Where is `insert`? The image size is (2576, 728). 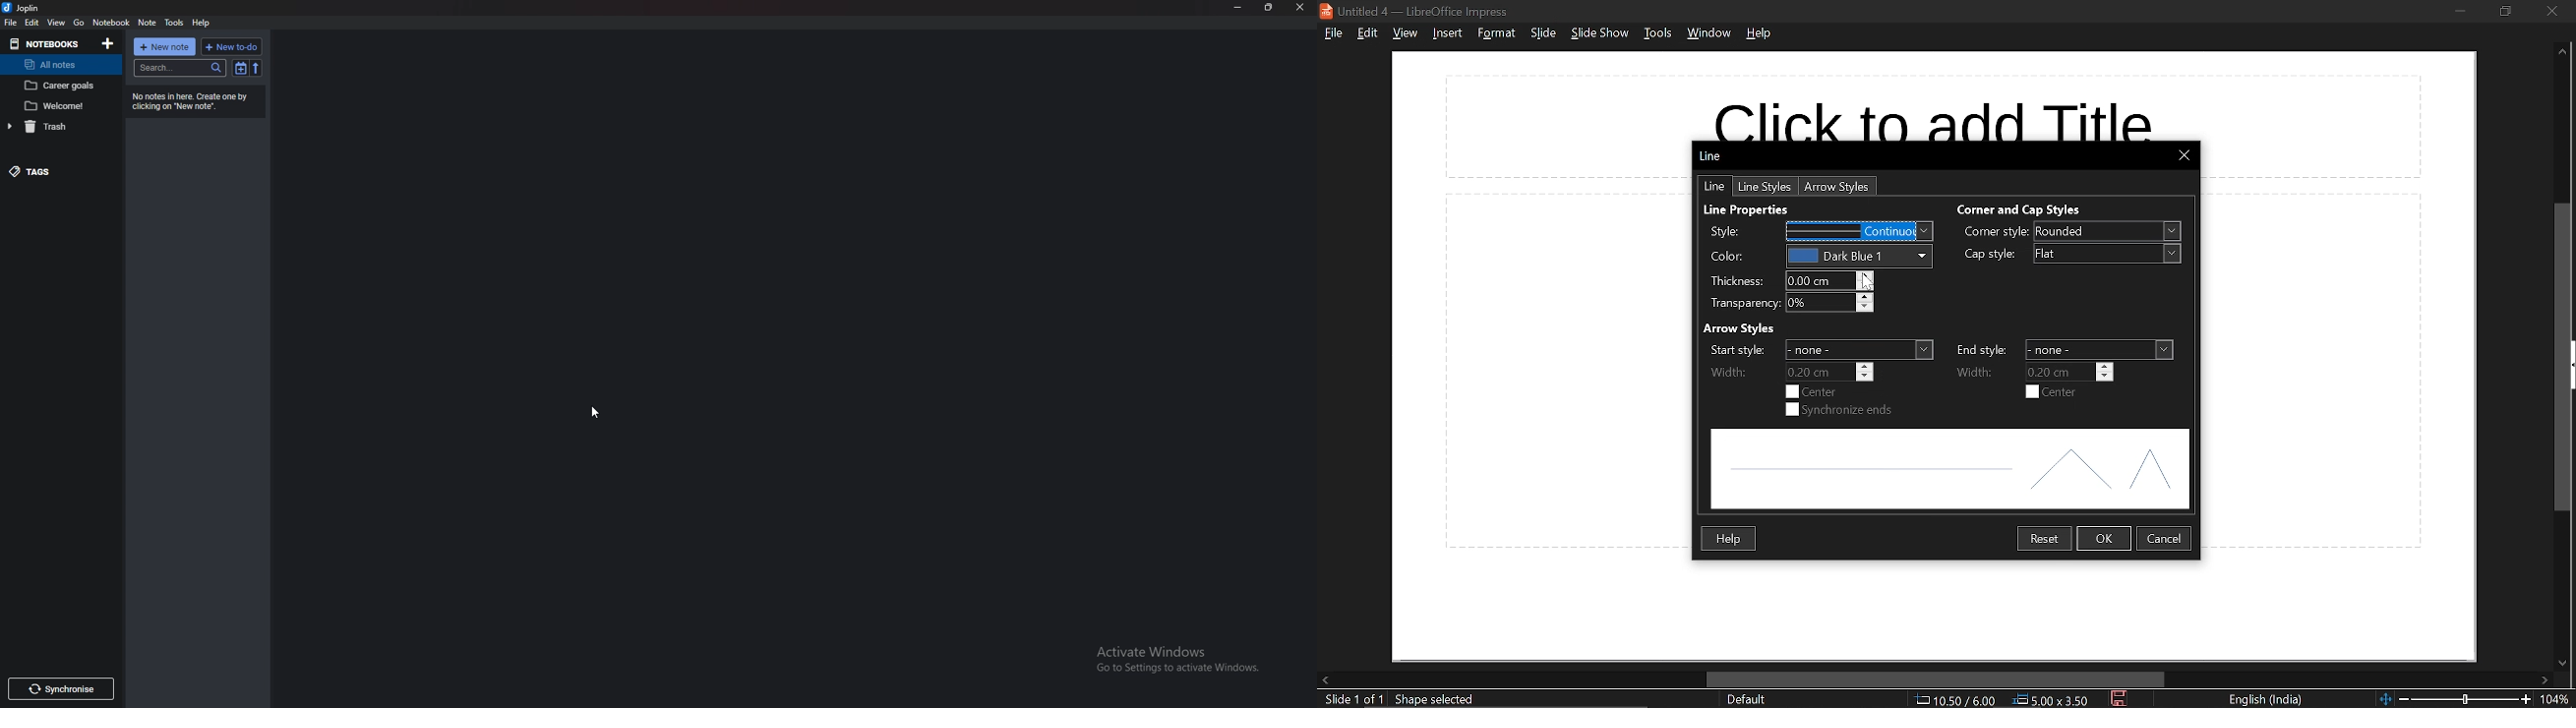 insert is located at coordinates (1446, 33).